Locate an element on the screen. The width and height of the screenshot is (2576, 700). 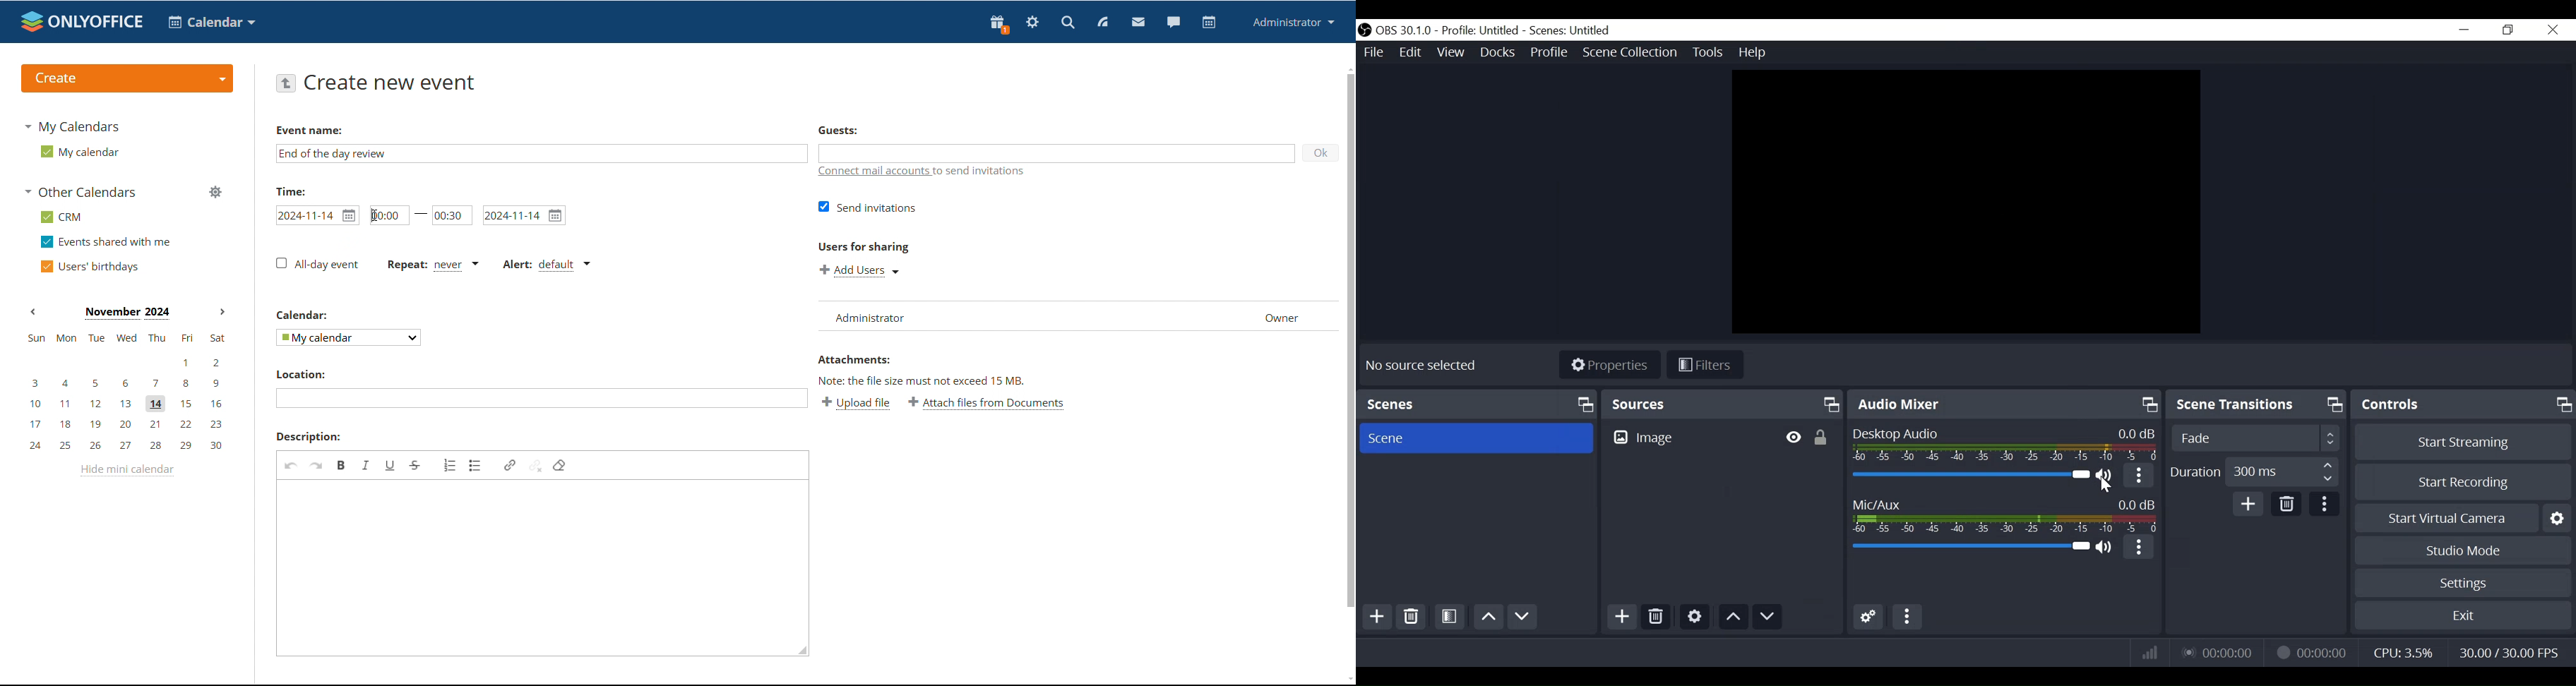
Close is located at coordinates (2555, 30).